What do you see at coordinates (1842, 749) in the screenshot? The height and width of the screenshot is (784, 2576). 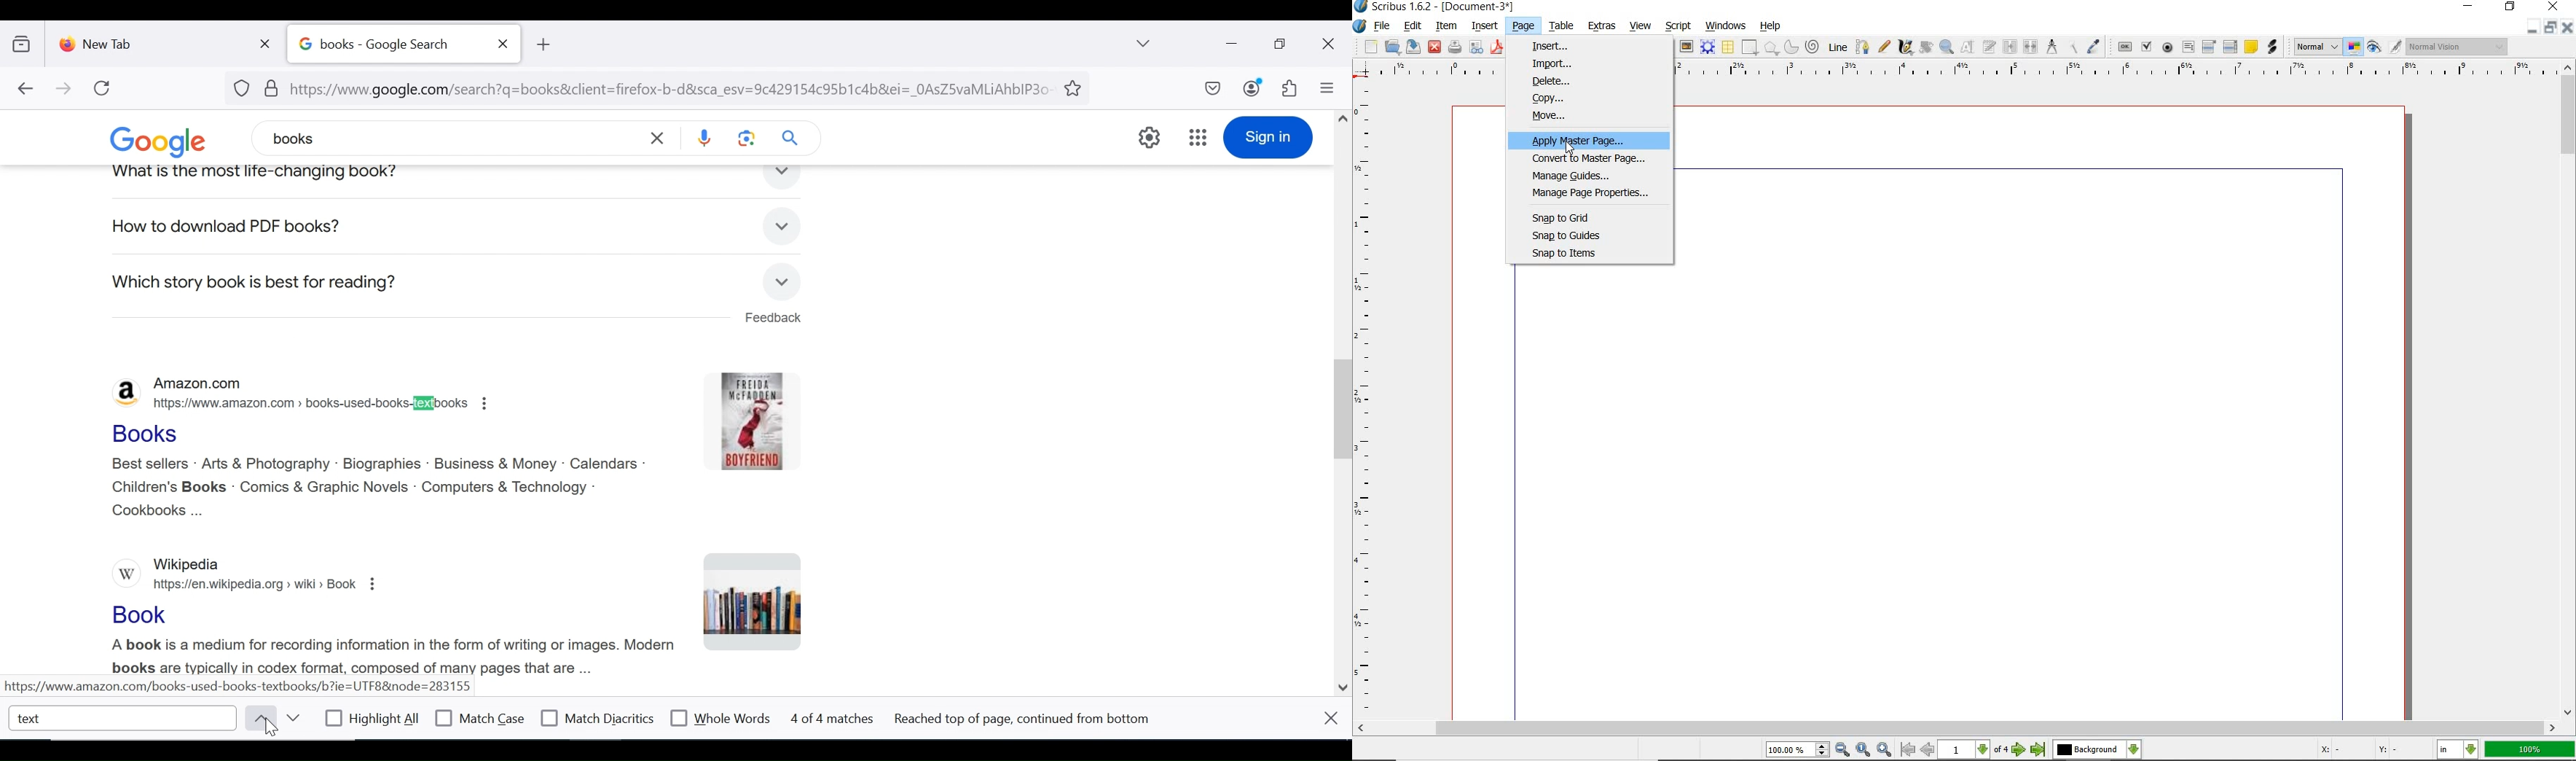 I see `Zoom Out` at bounding box center [1842, 749].